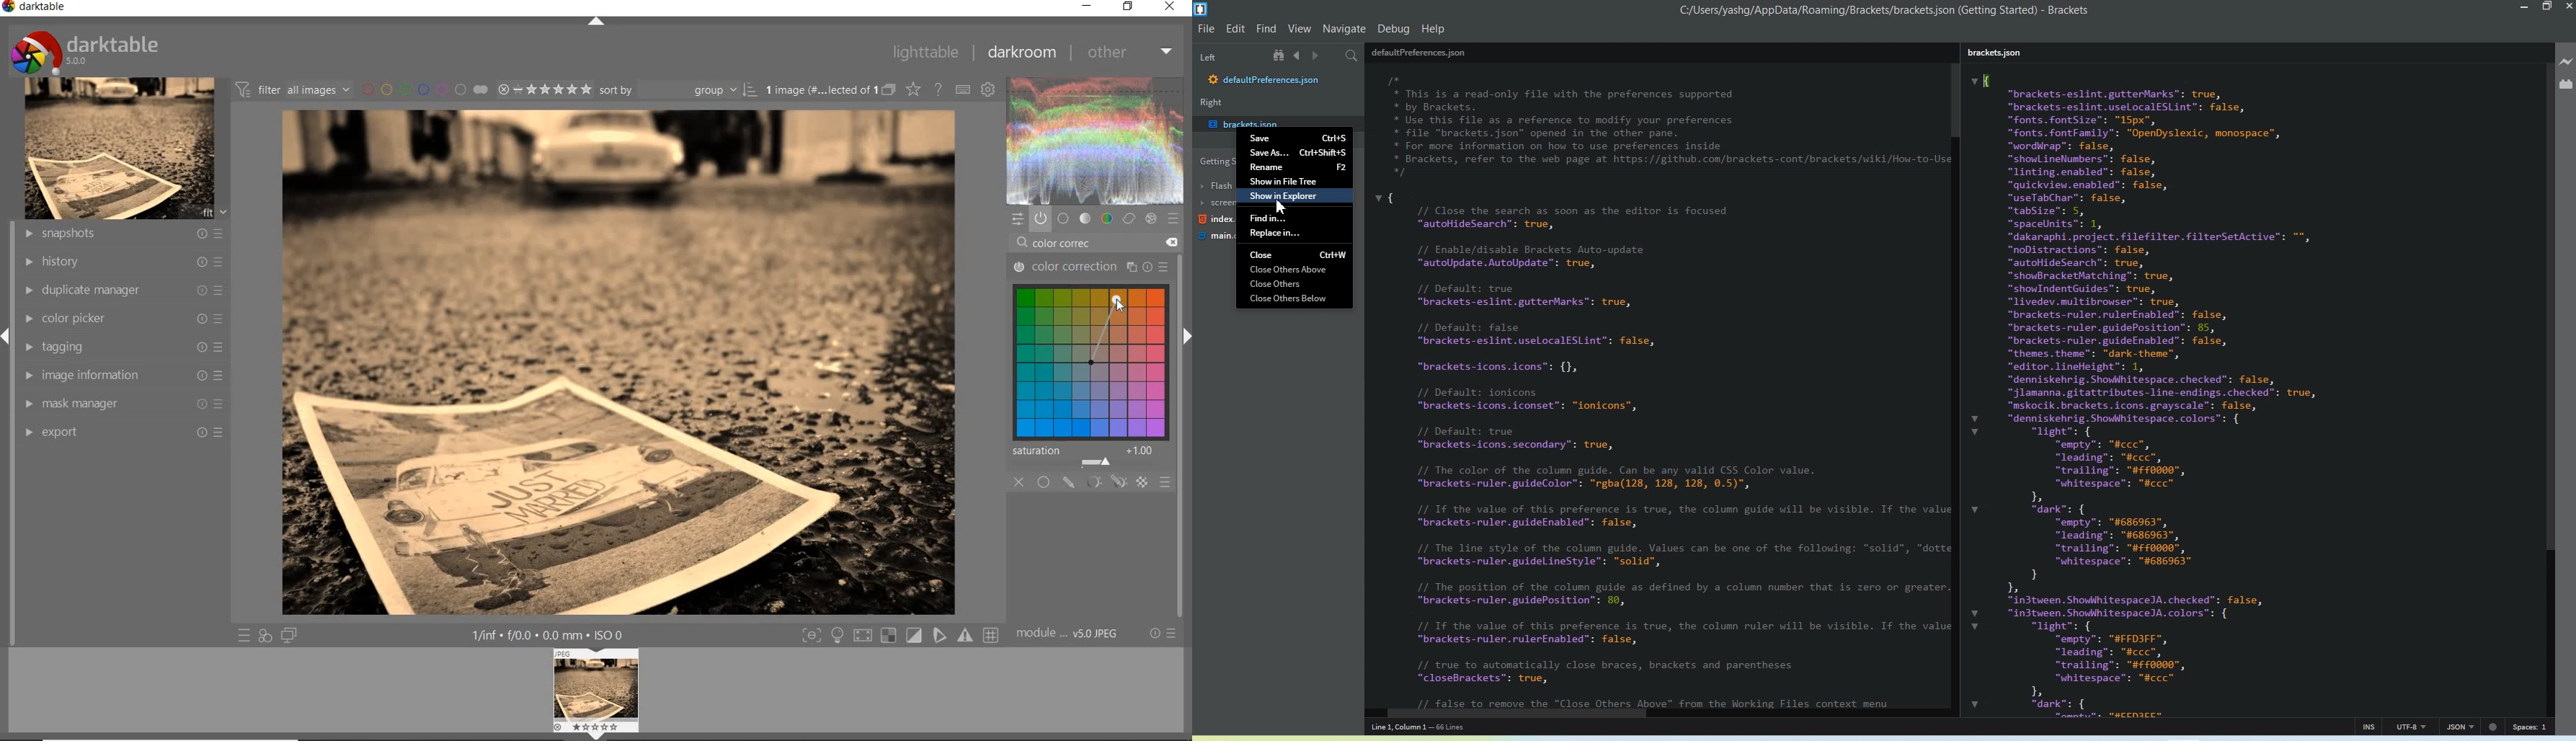 Image resolution: width=2576 pixels, height=756 pixels. What do you see at coordinates (2531, 727) in the screenshot?
I see `Spaces` at bounding box center [2531, 727].